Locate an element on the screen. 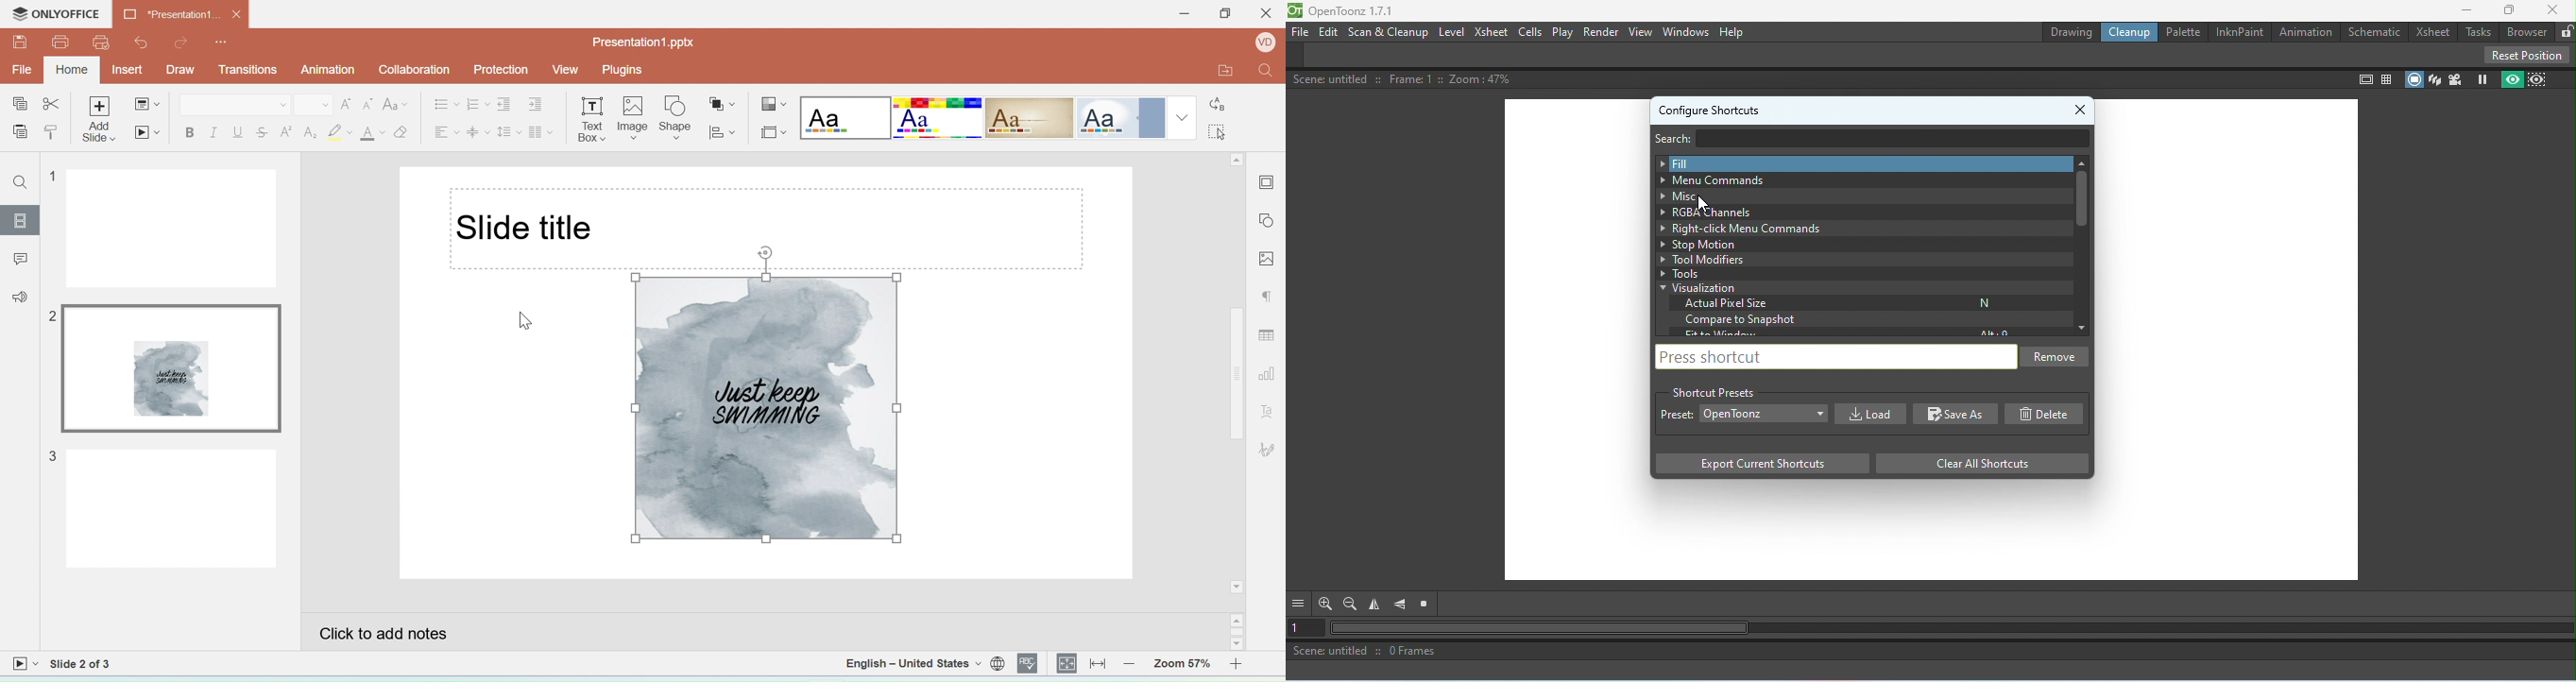 Image resolution: width=2576 pixels, height=700 pixels. Select slide size is located at coordinates (773, 130).